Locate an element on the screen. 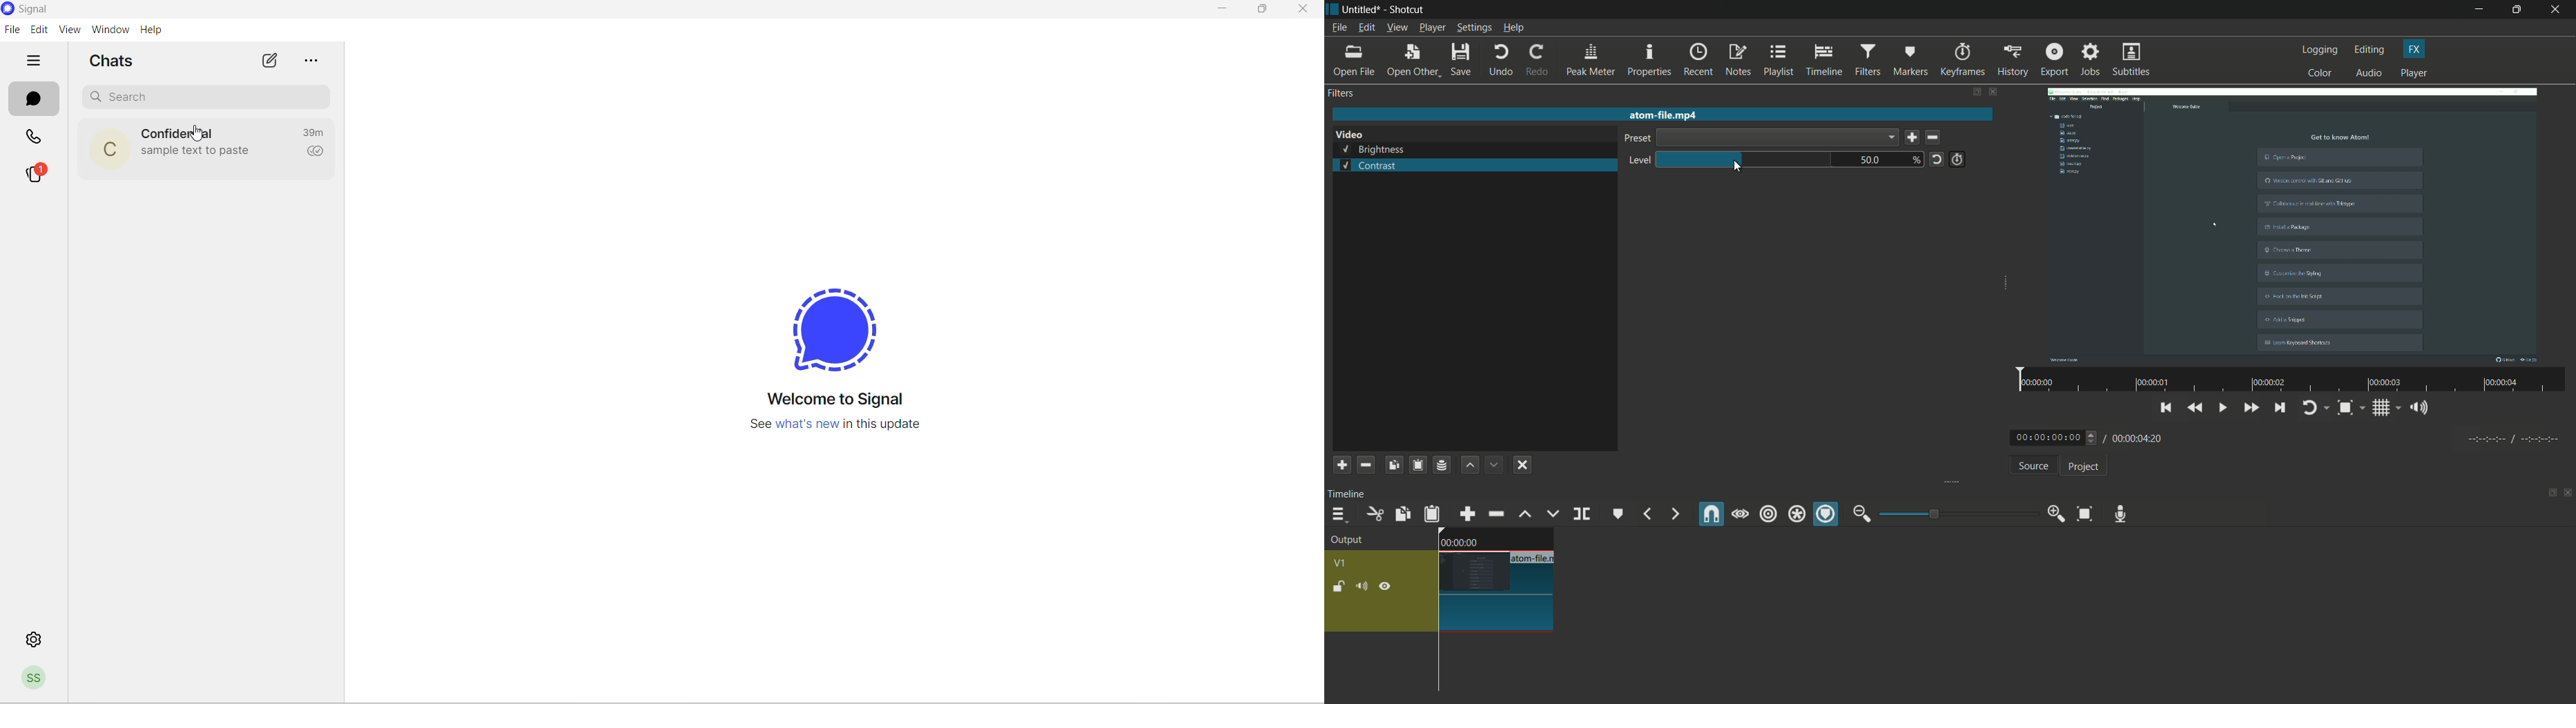 Image resolution: width=2576 pixels, height=728 pixels. Shotcut is located at coordinates (1408, 10).